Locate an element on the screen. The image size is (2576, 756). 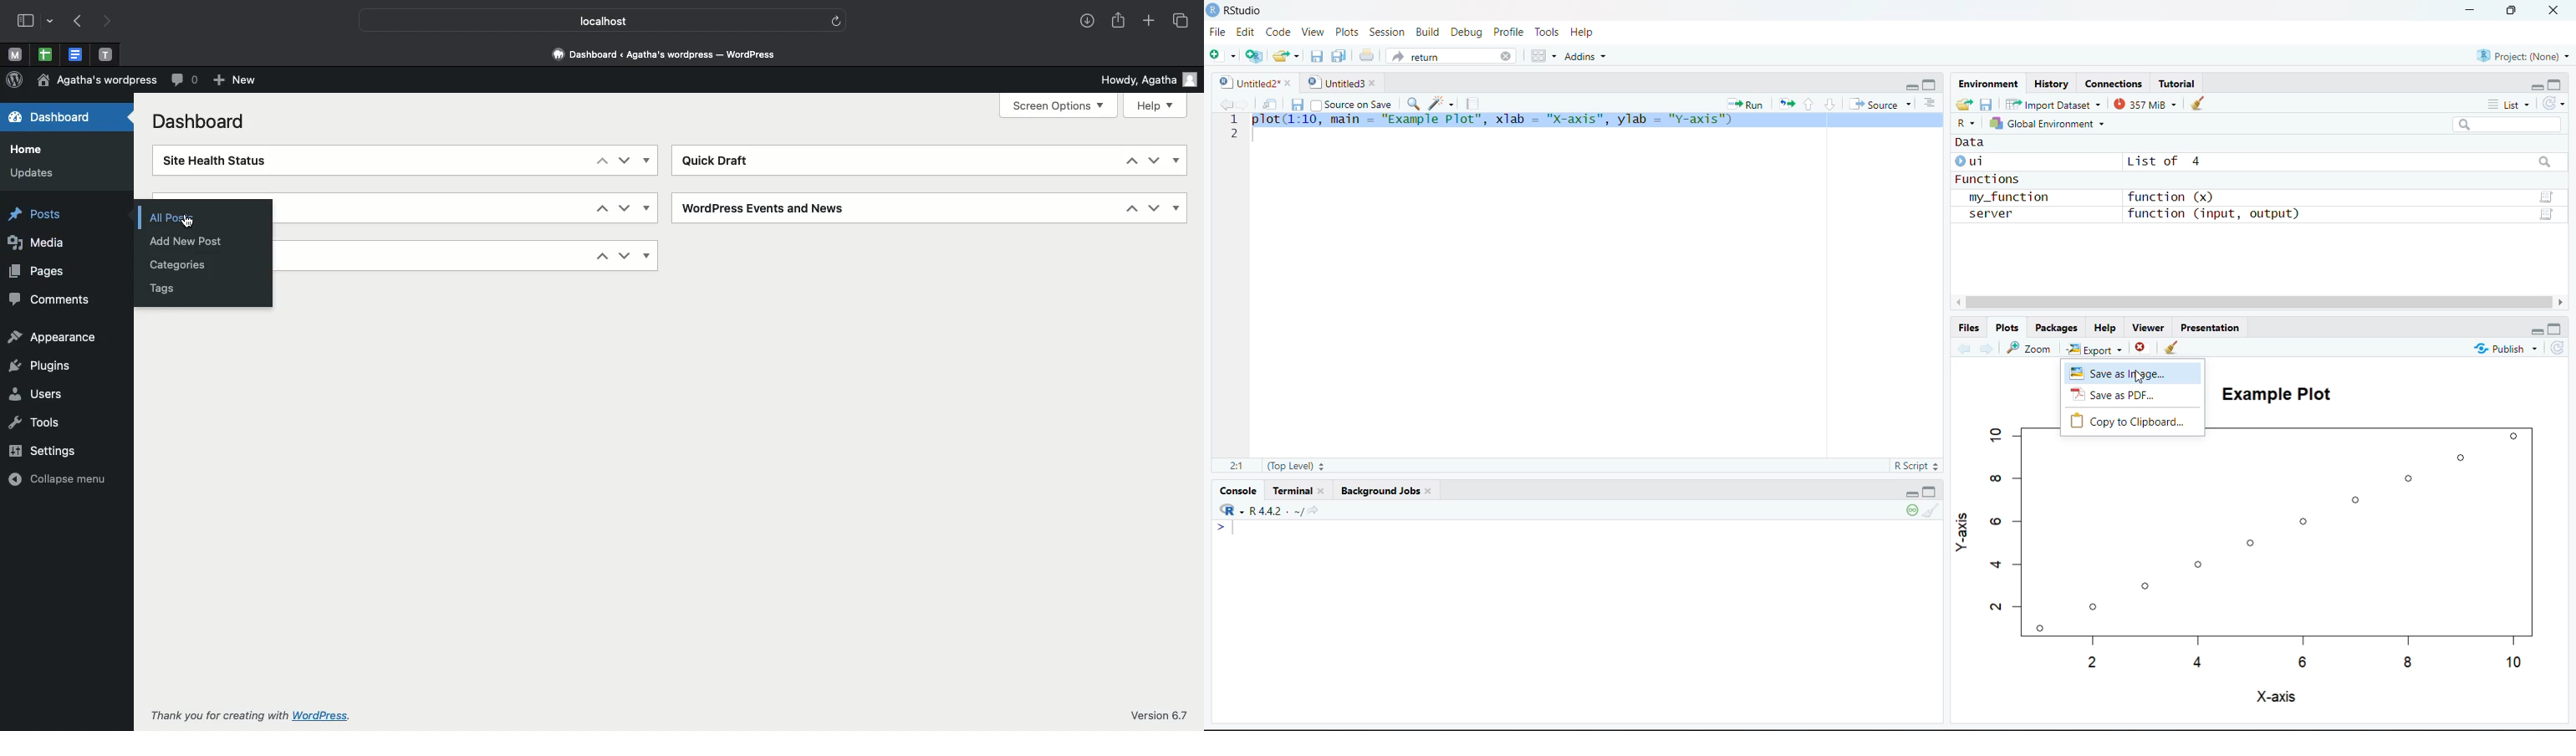
Save workspace as is located at coordinates (1987, 104).